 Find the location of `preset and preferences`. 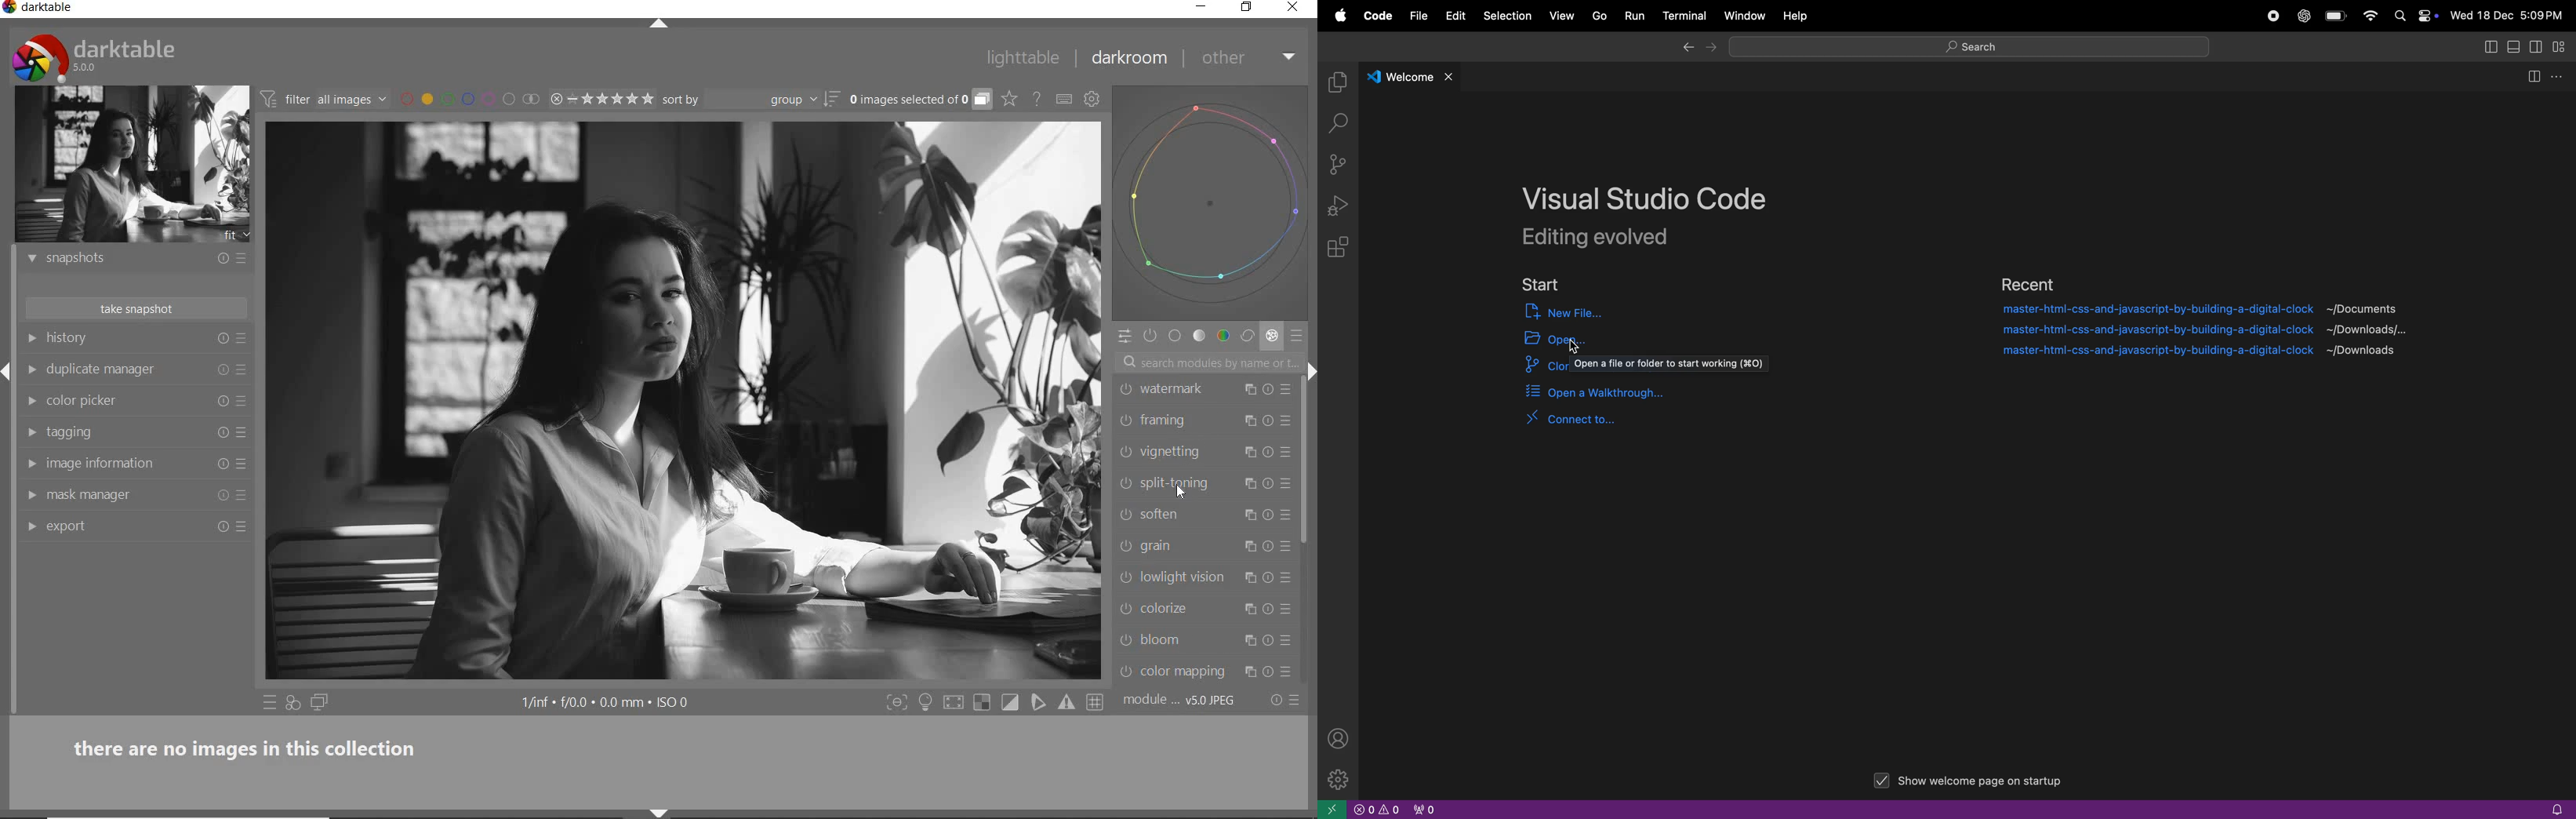

preset and preferences is located at coordinates (243, 497).